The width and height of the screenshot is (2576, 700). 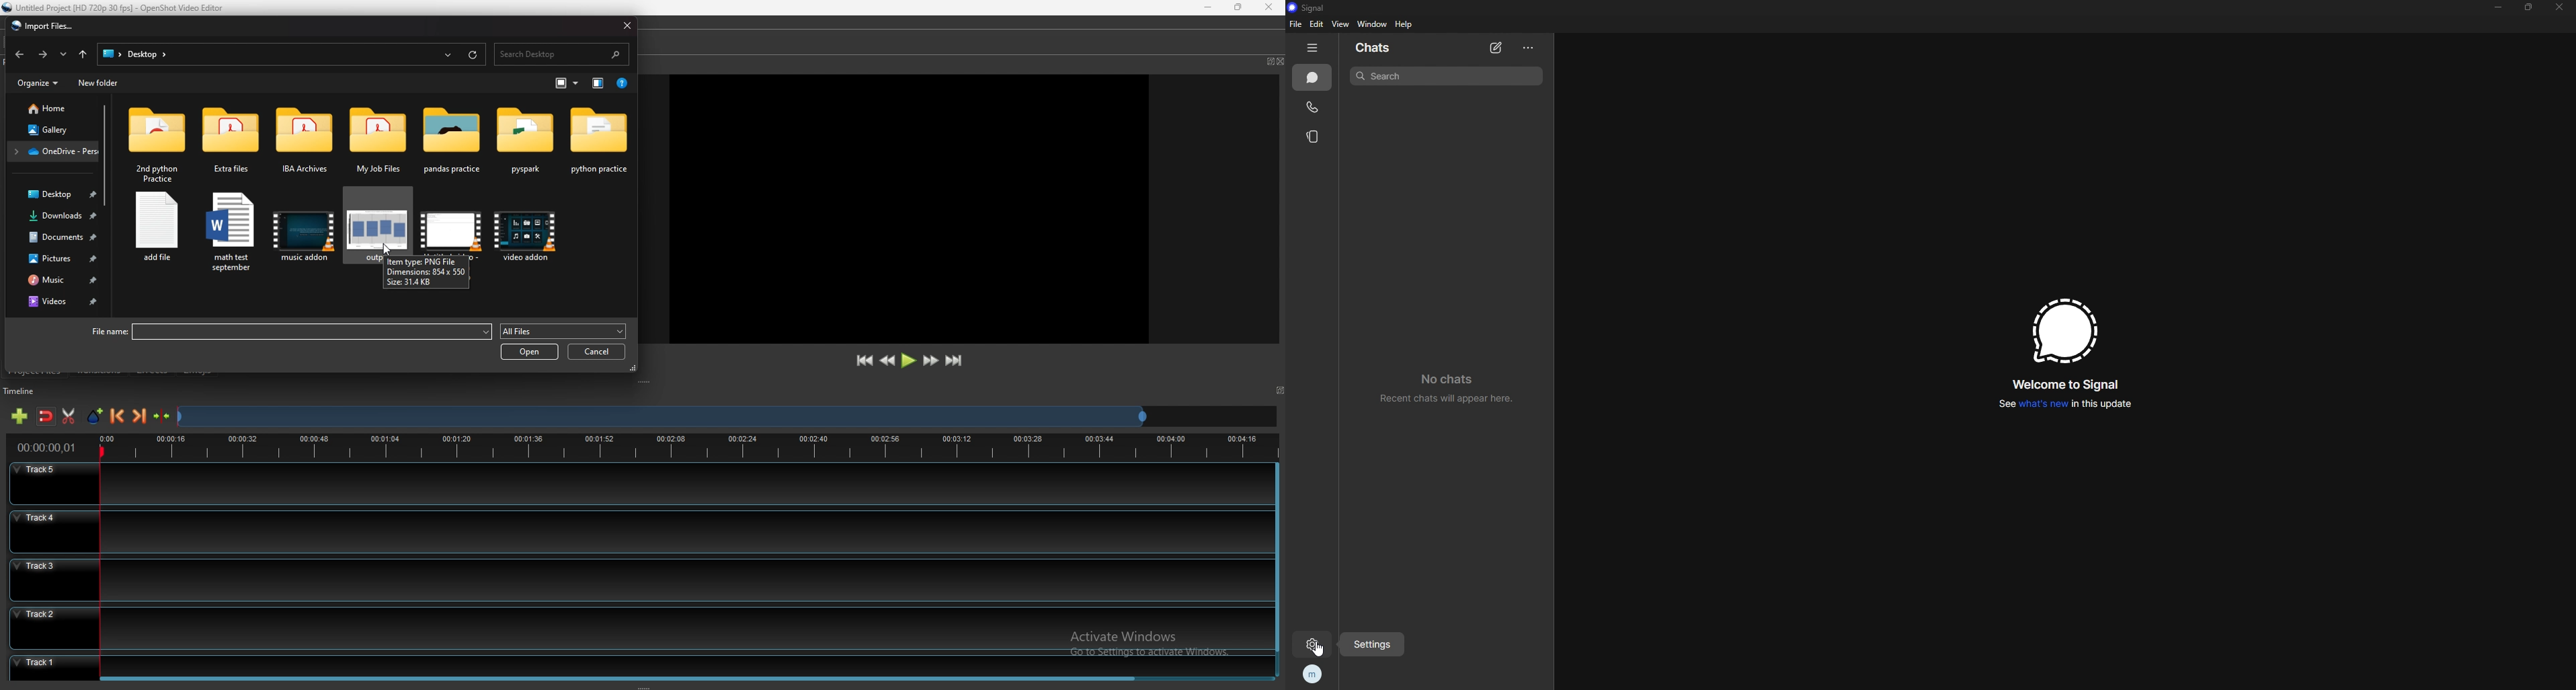 I want to click on resize, so click(x=2530, y=7).